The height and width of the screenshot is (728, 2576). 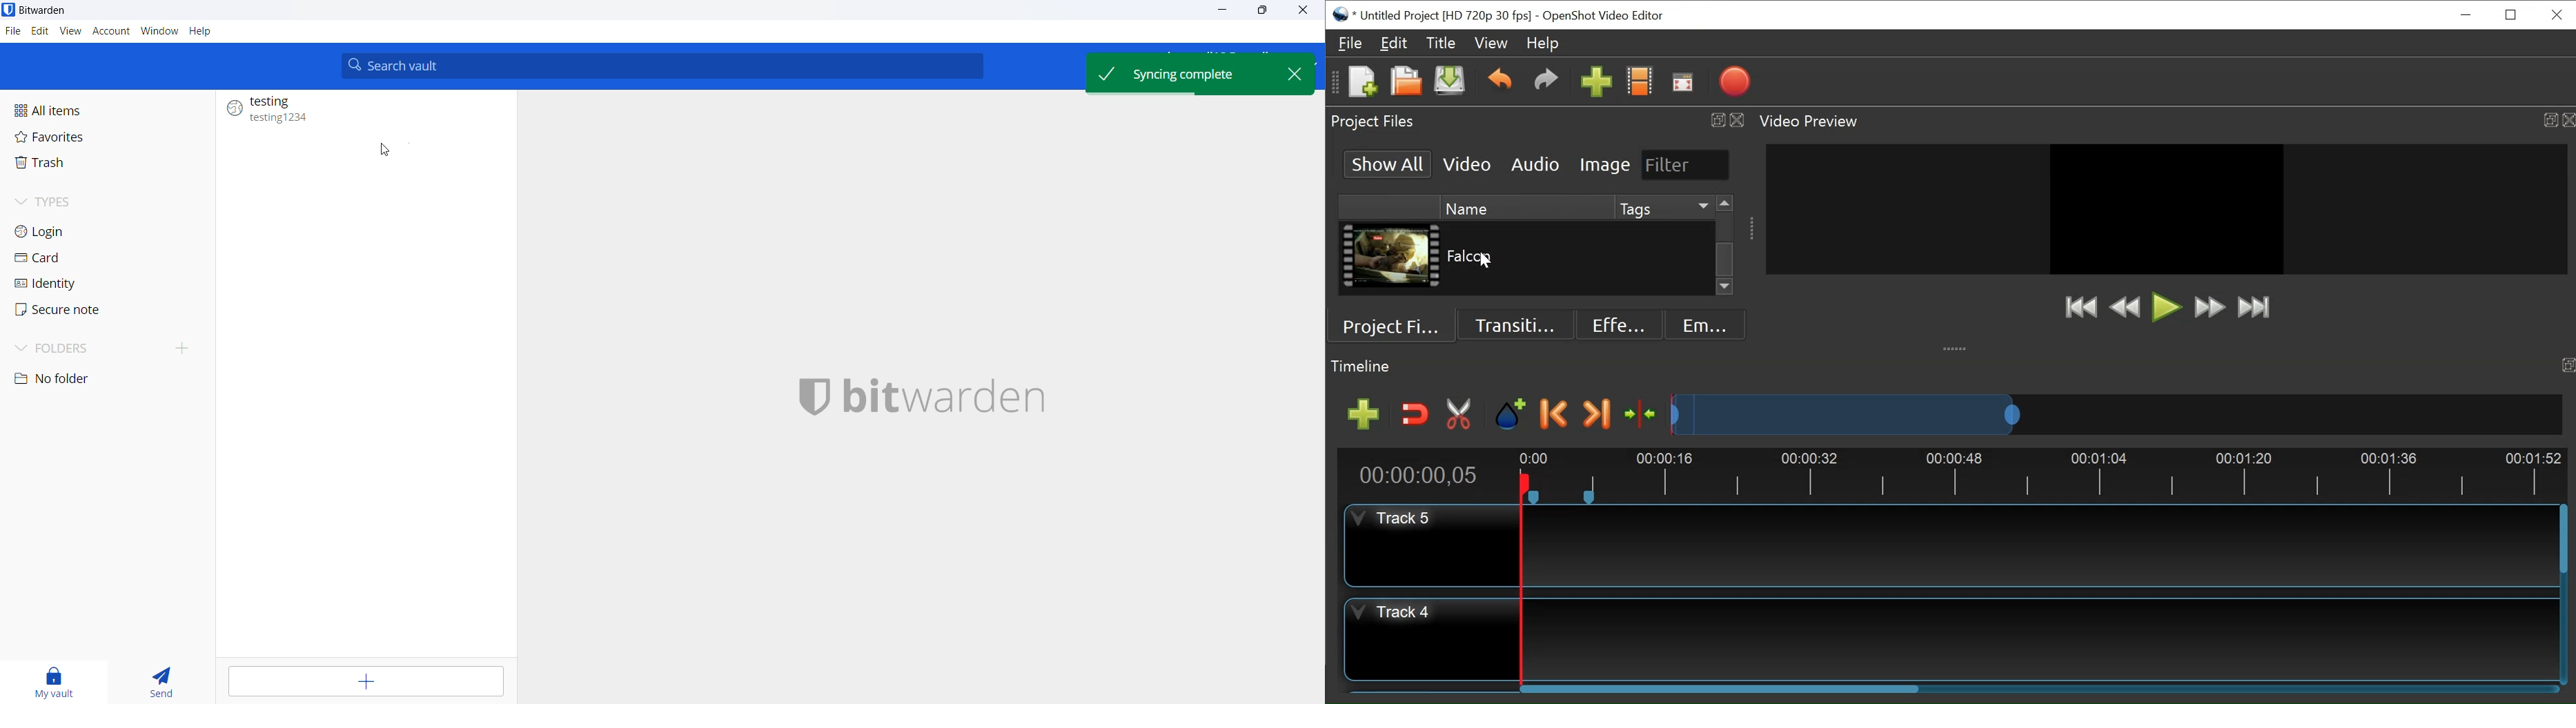 I want to click on Tags, so click(x=1663, y=207).